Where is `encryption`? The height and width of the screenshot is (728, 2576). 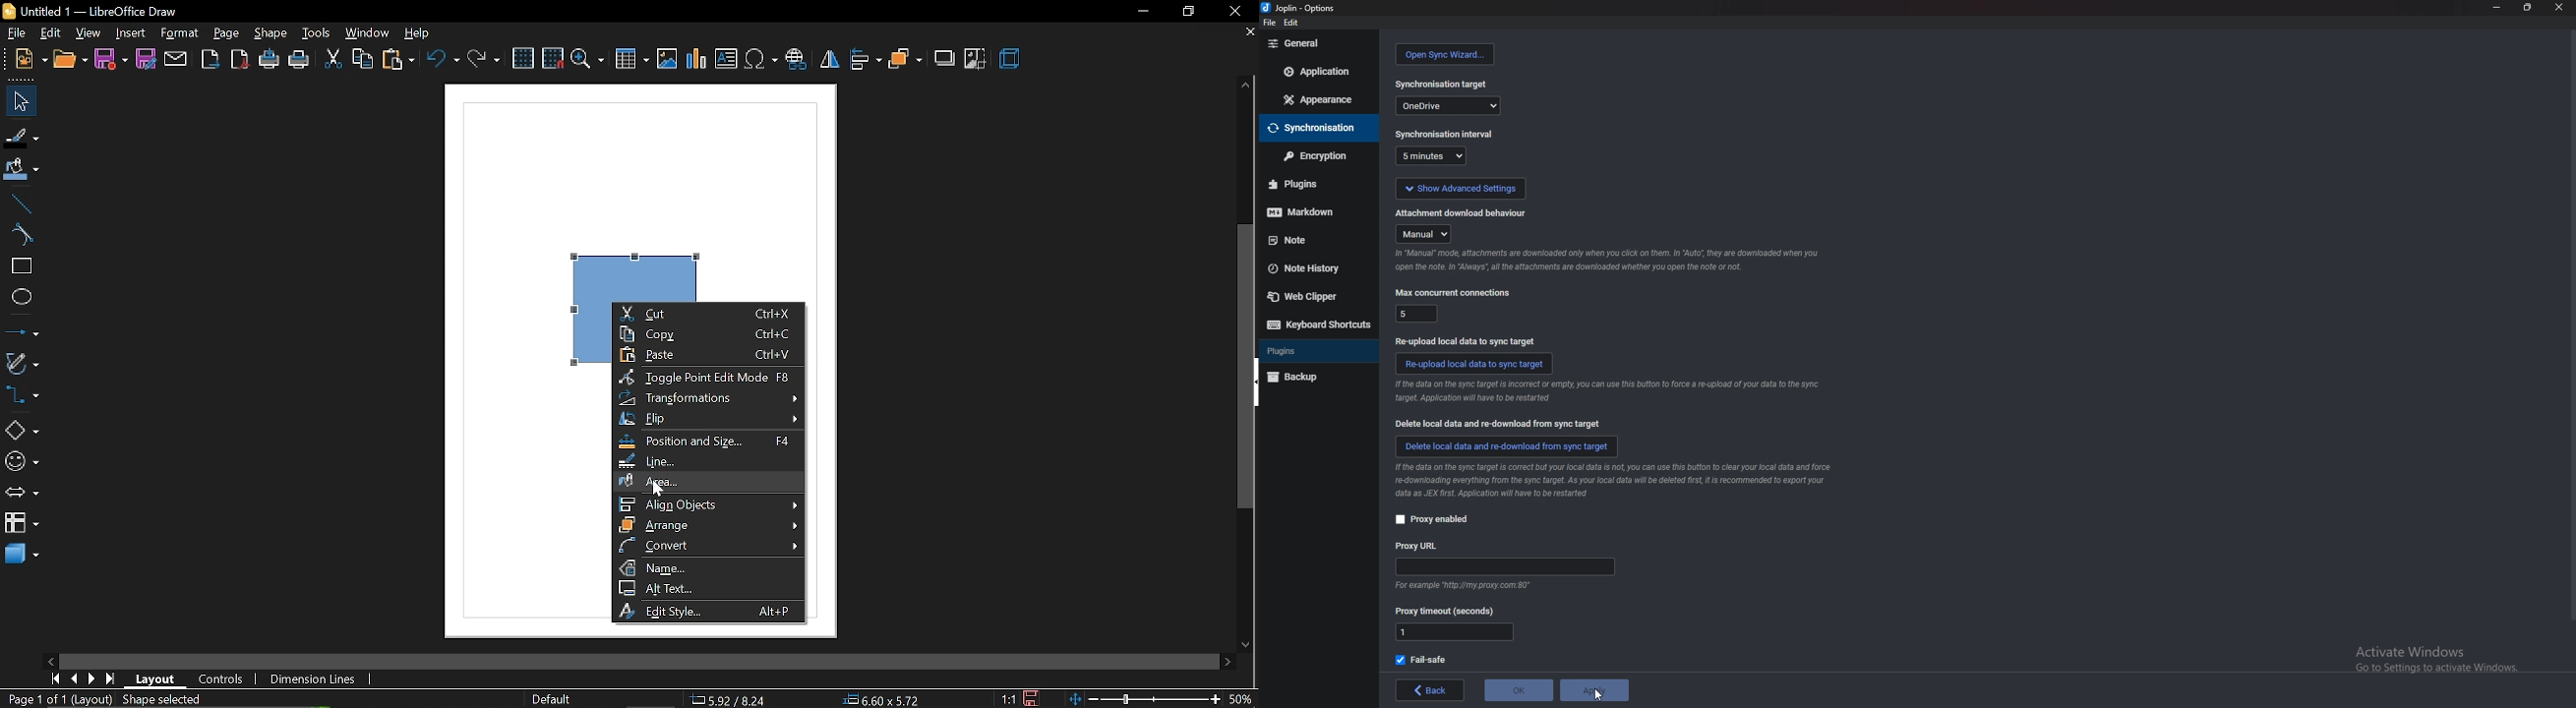 encryption is located at coordinates (1317, 156).